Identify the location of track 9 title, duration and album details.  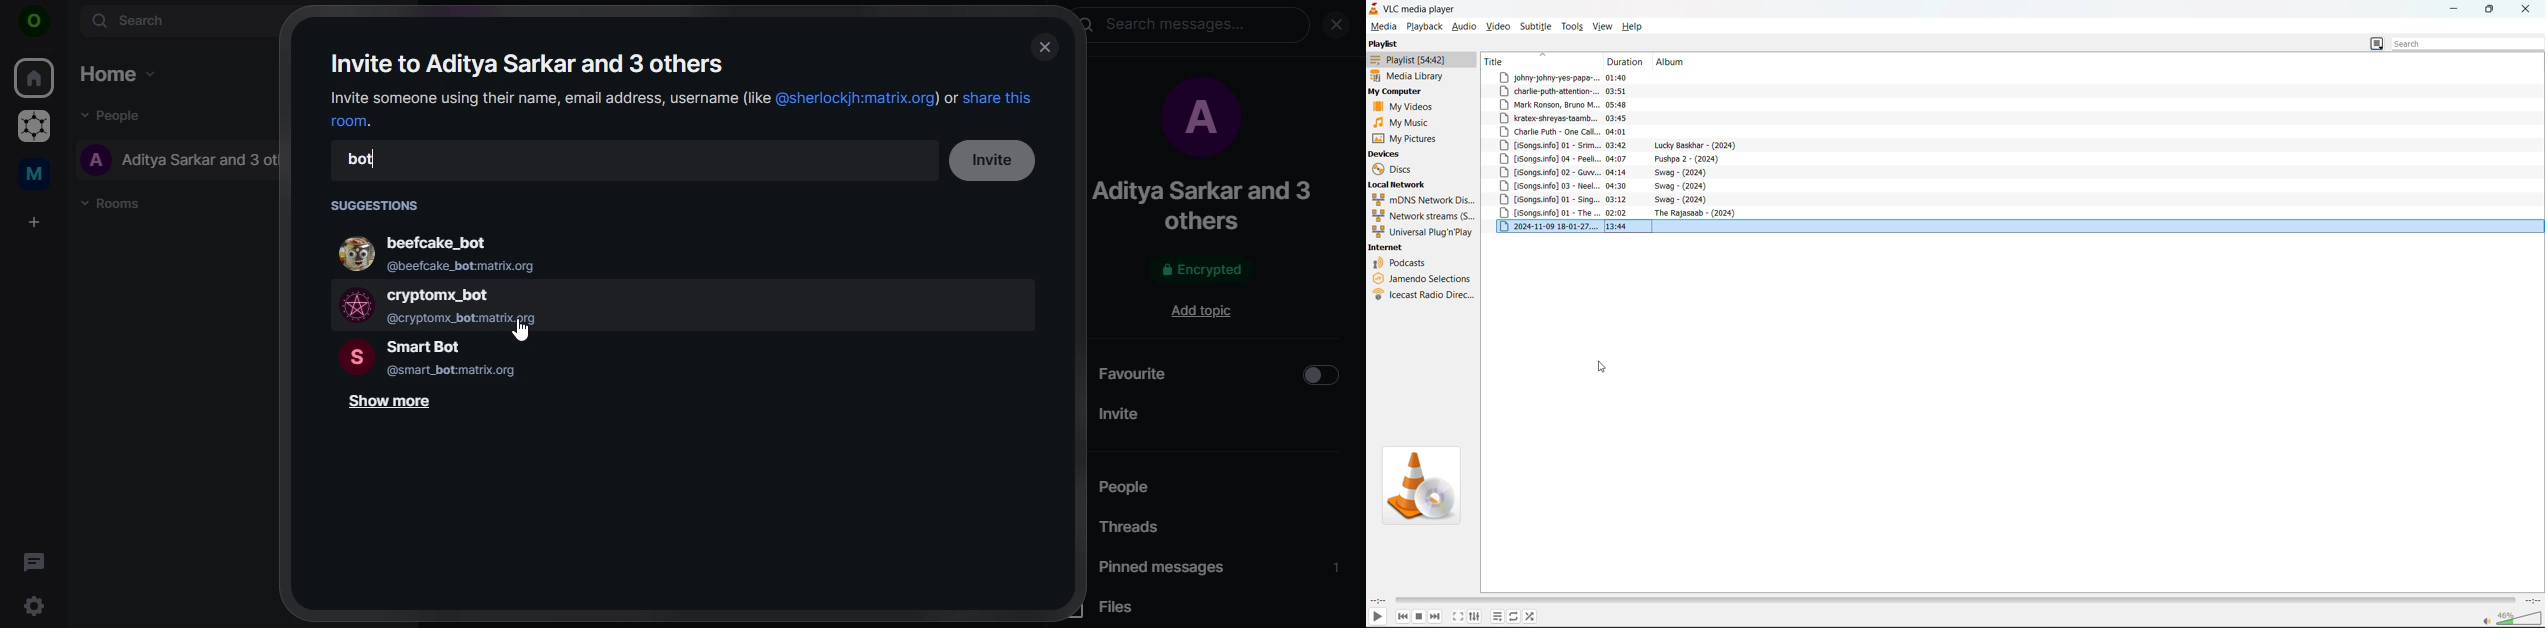
(1610, 188).